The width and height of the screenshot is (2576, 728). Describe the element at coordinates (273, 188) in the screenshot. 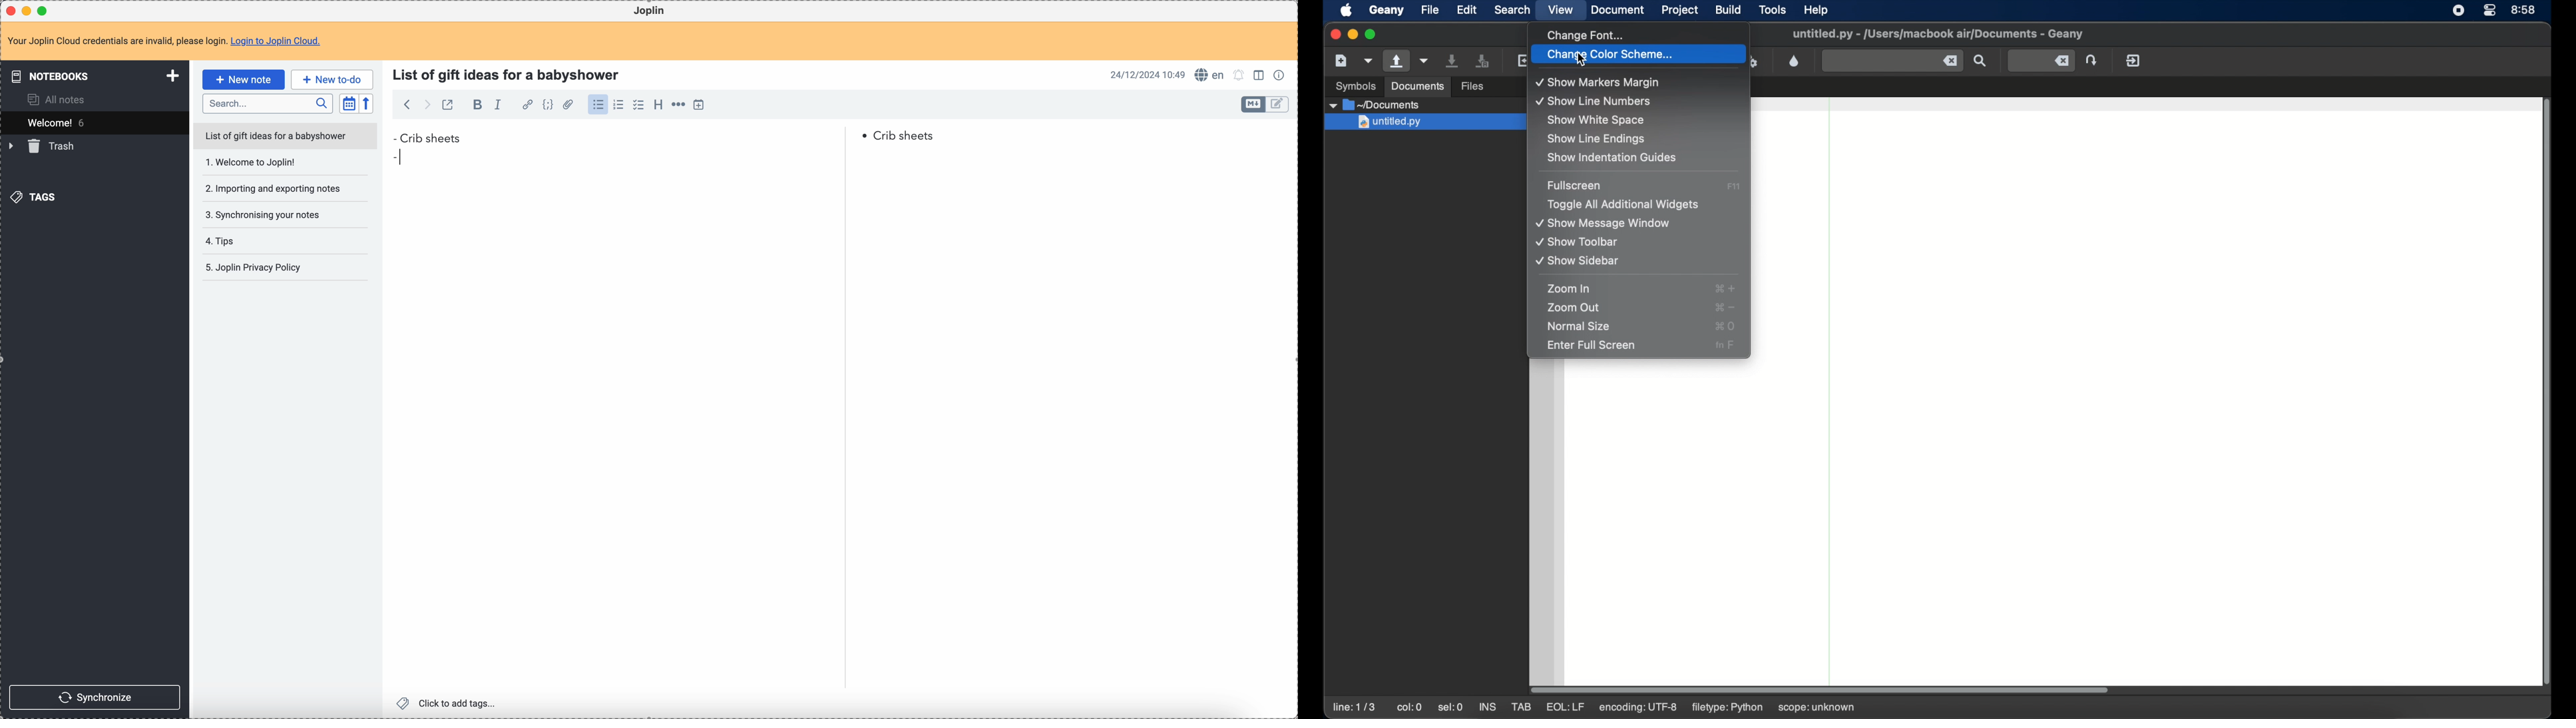

I see `importing and exporting notes` at that location.